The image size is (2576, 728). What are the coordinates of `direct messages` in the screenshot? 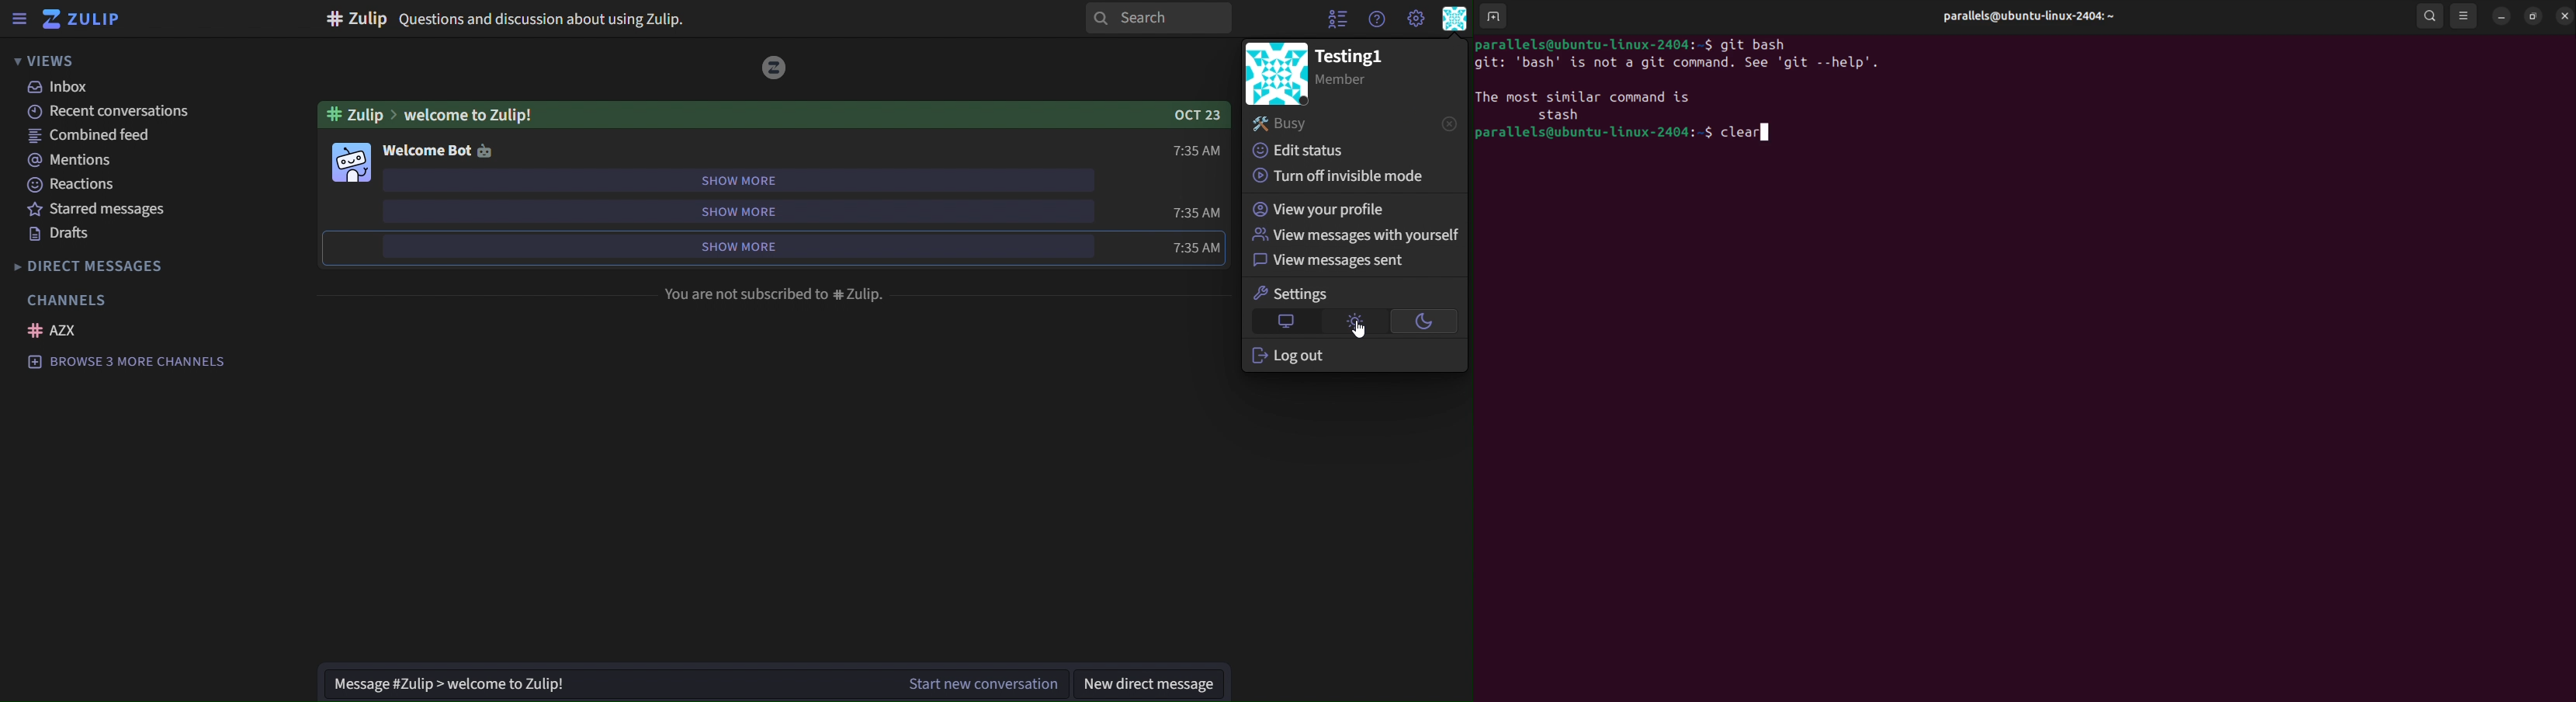 It's located at (116, 267).